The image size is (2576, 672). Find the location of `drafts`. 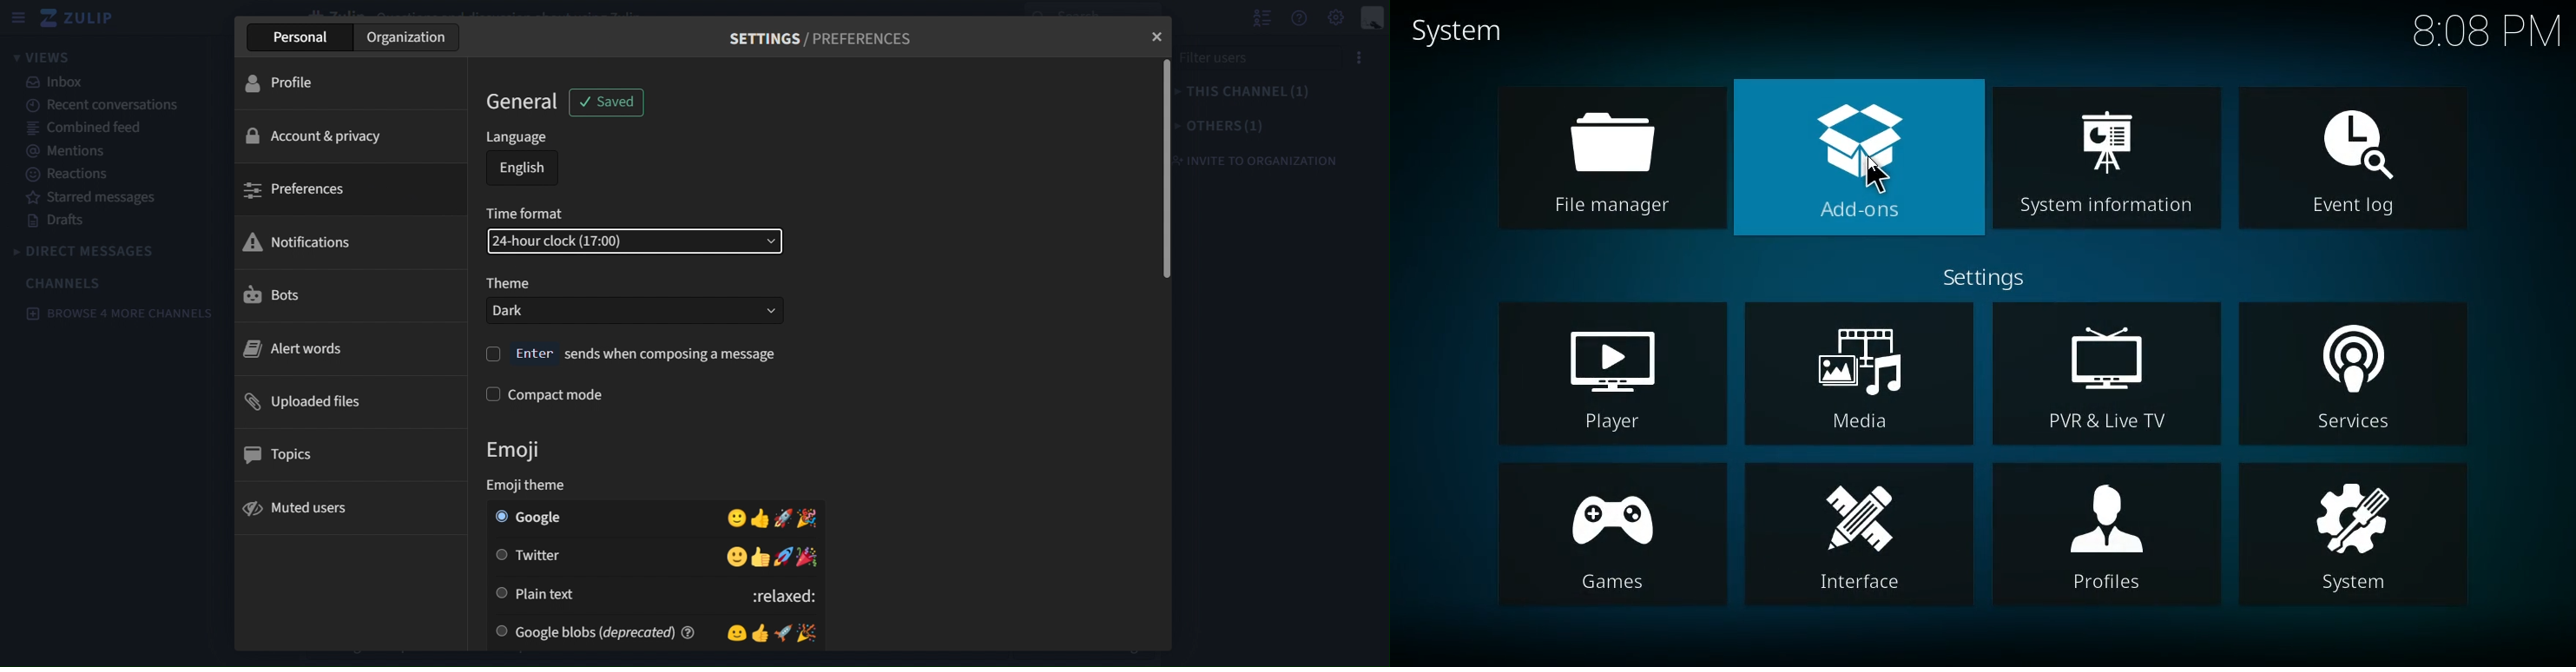

drafts is located at coordinates (64, 222).